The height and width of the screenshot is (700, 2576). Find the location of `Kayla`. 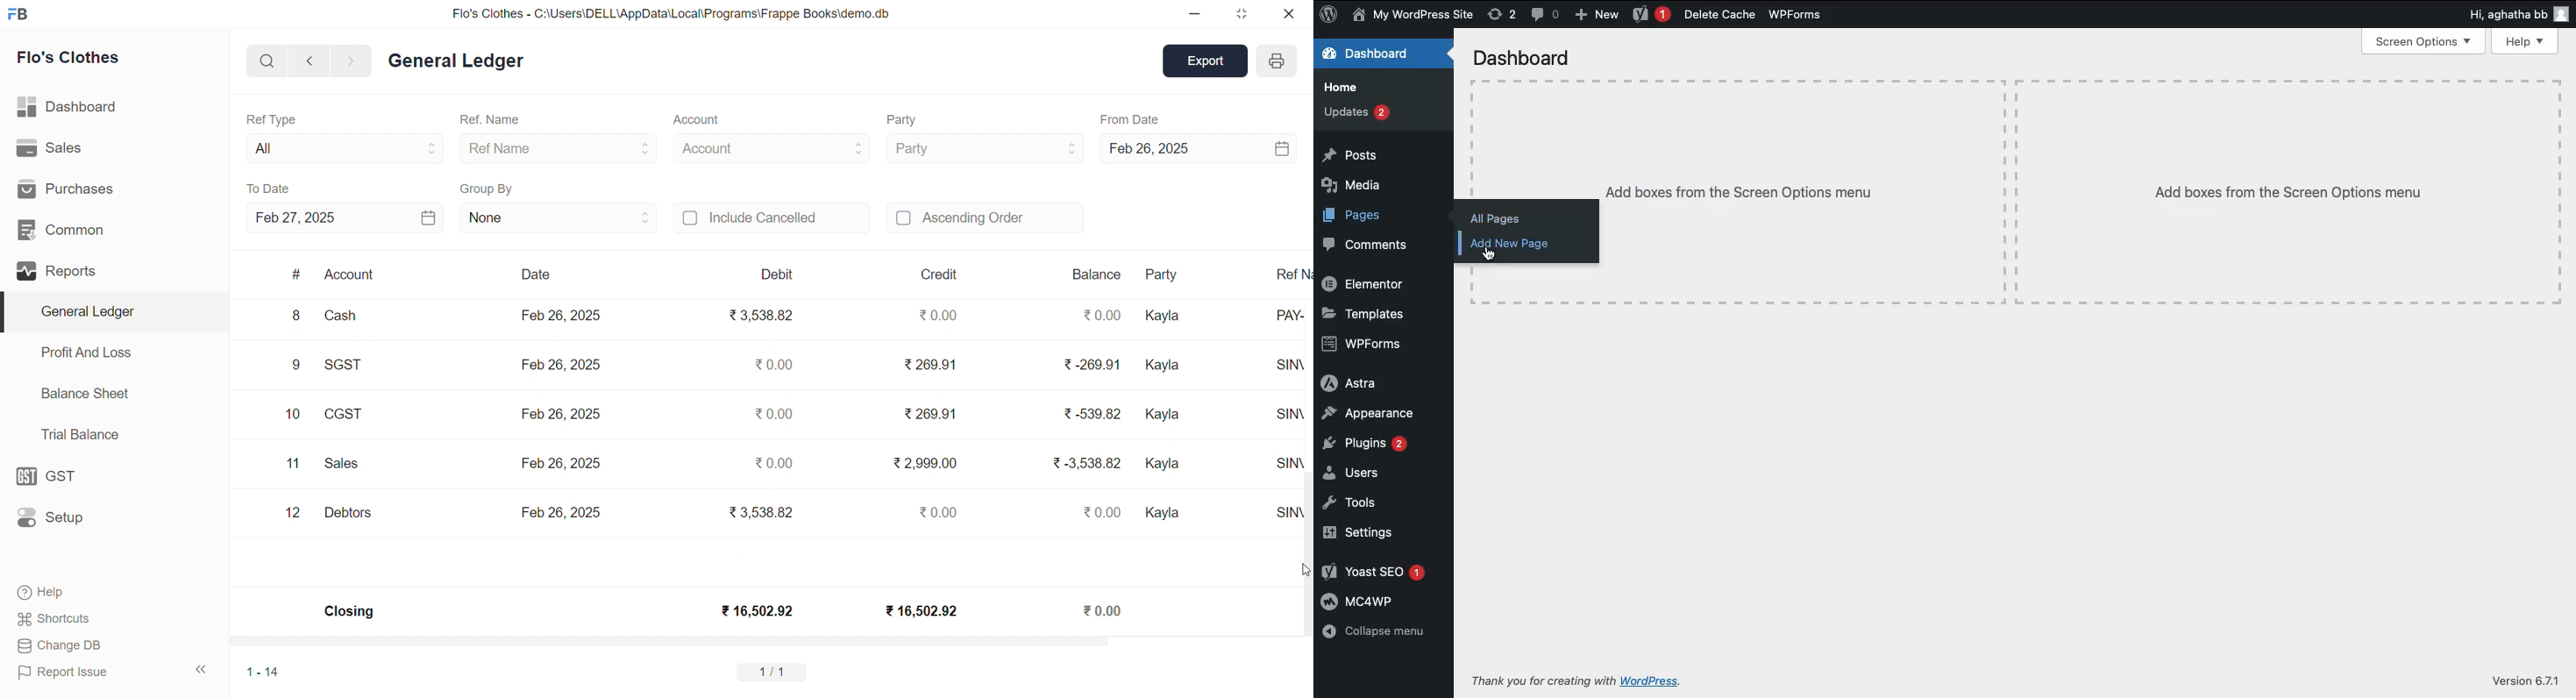

Kayla is located at coordinates (1165, 514).